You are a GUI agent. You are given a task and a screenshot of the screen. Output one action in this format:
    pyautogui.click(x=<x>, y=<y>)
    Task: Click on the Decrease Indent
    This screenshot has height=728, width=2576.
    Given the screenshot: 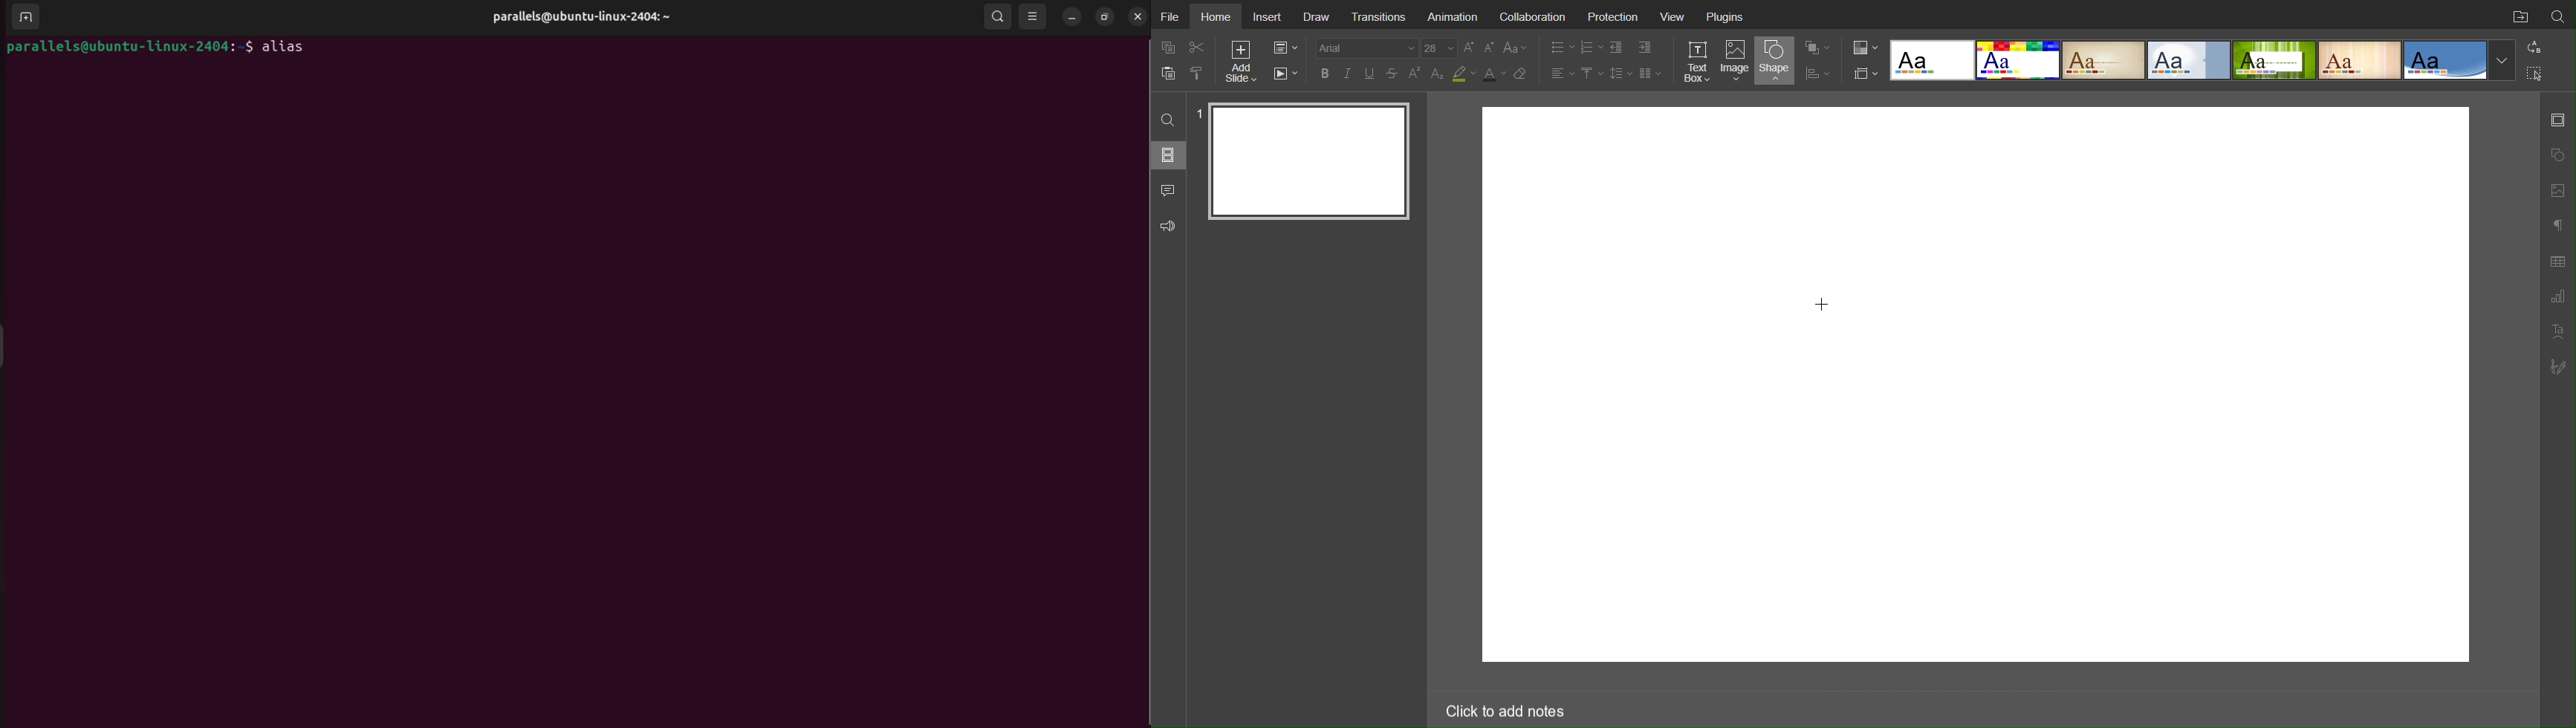 What is the action you would take?
    pyautogui.click(x=1618, y=48)
    